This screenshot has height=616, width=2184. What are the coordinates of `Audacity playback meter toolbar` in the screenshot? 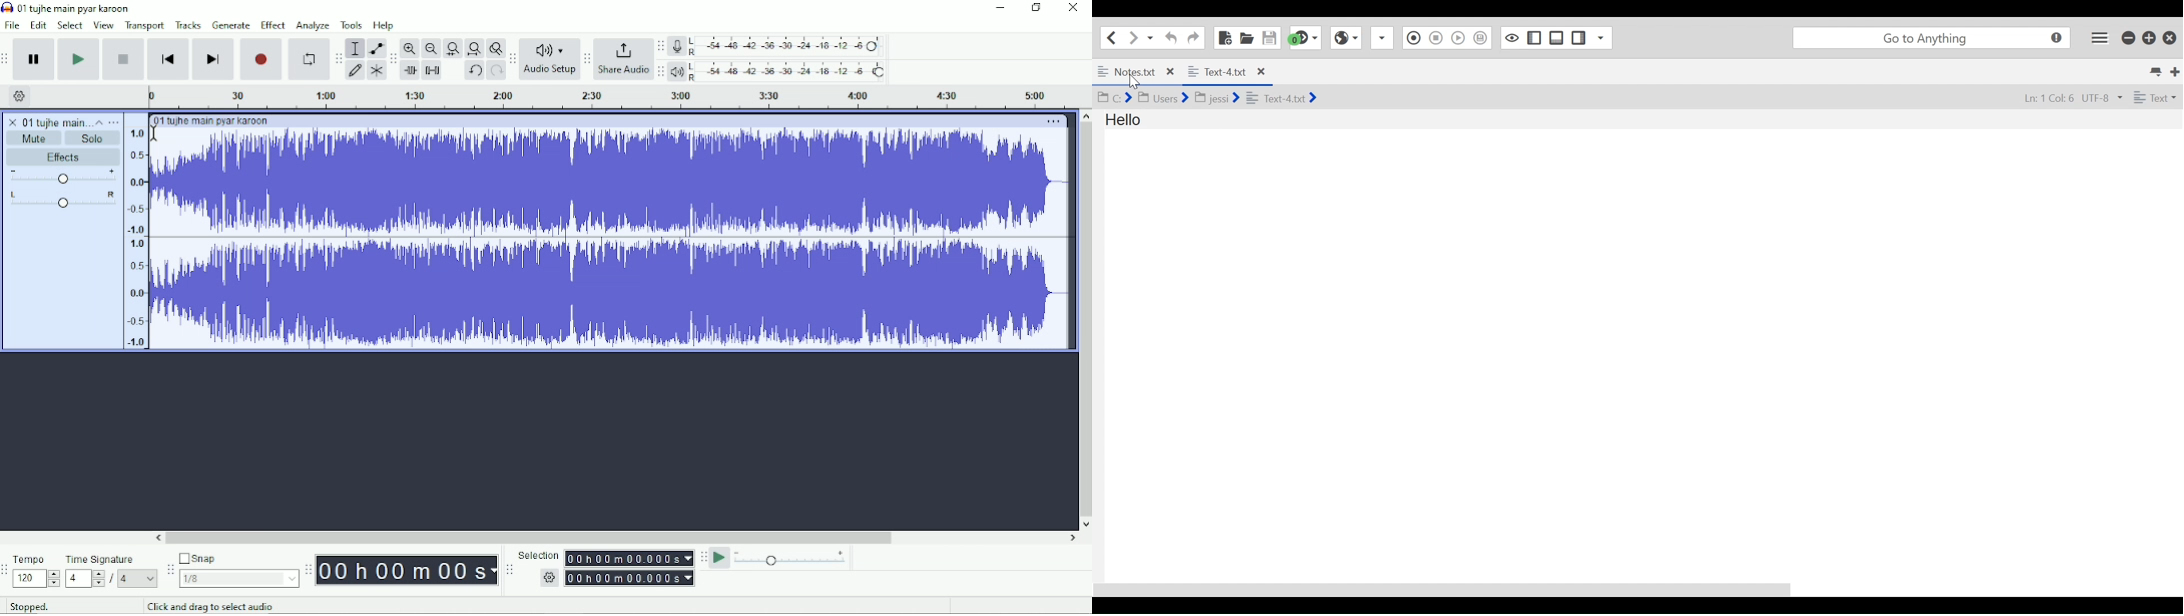 It's located at (660, 73).